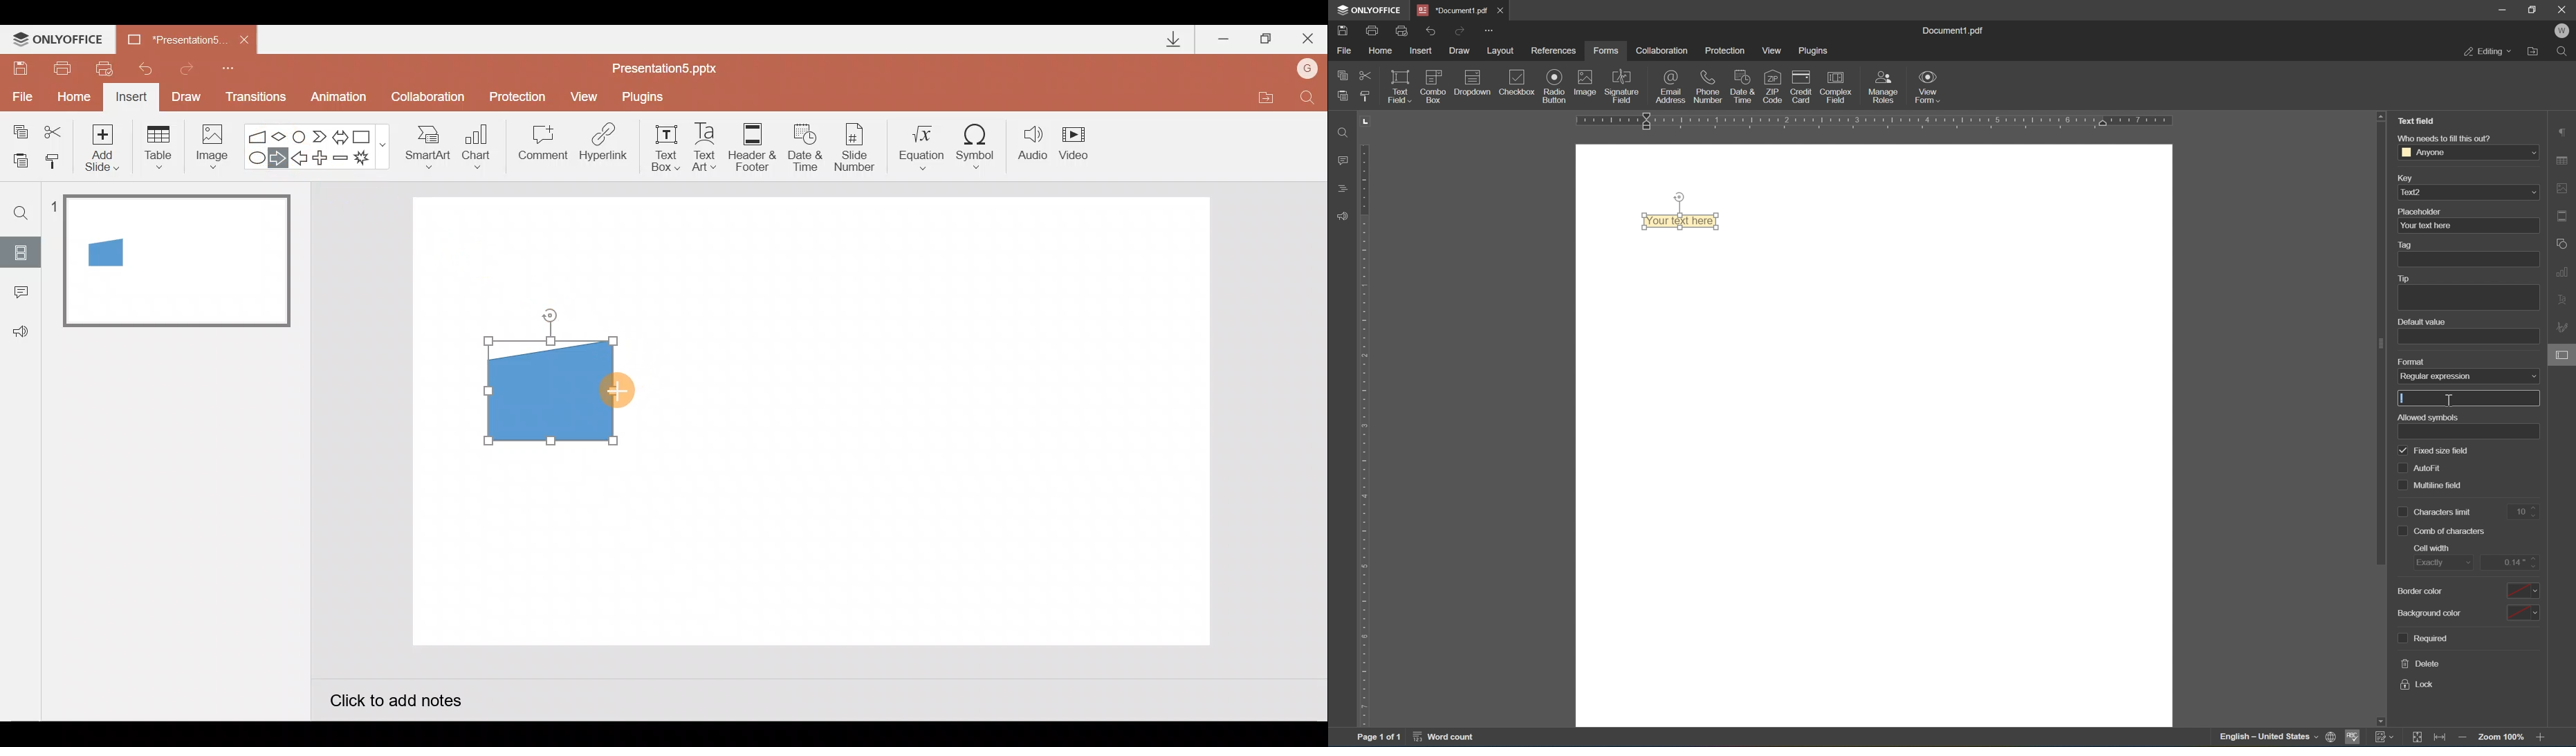 This screenshot has height=756, width=2576. Describe the element at coordinates (20, 252) in the screenshot. I see `Slides` at that location.